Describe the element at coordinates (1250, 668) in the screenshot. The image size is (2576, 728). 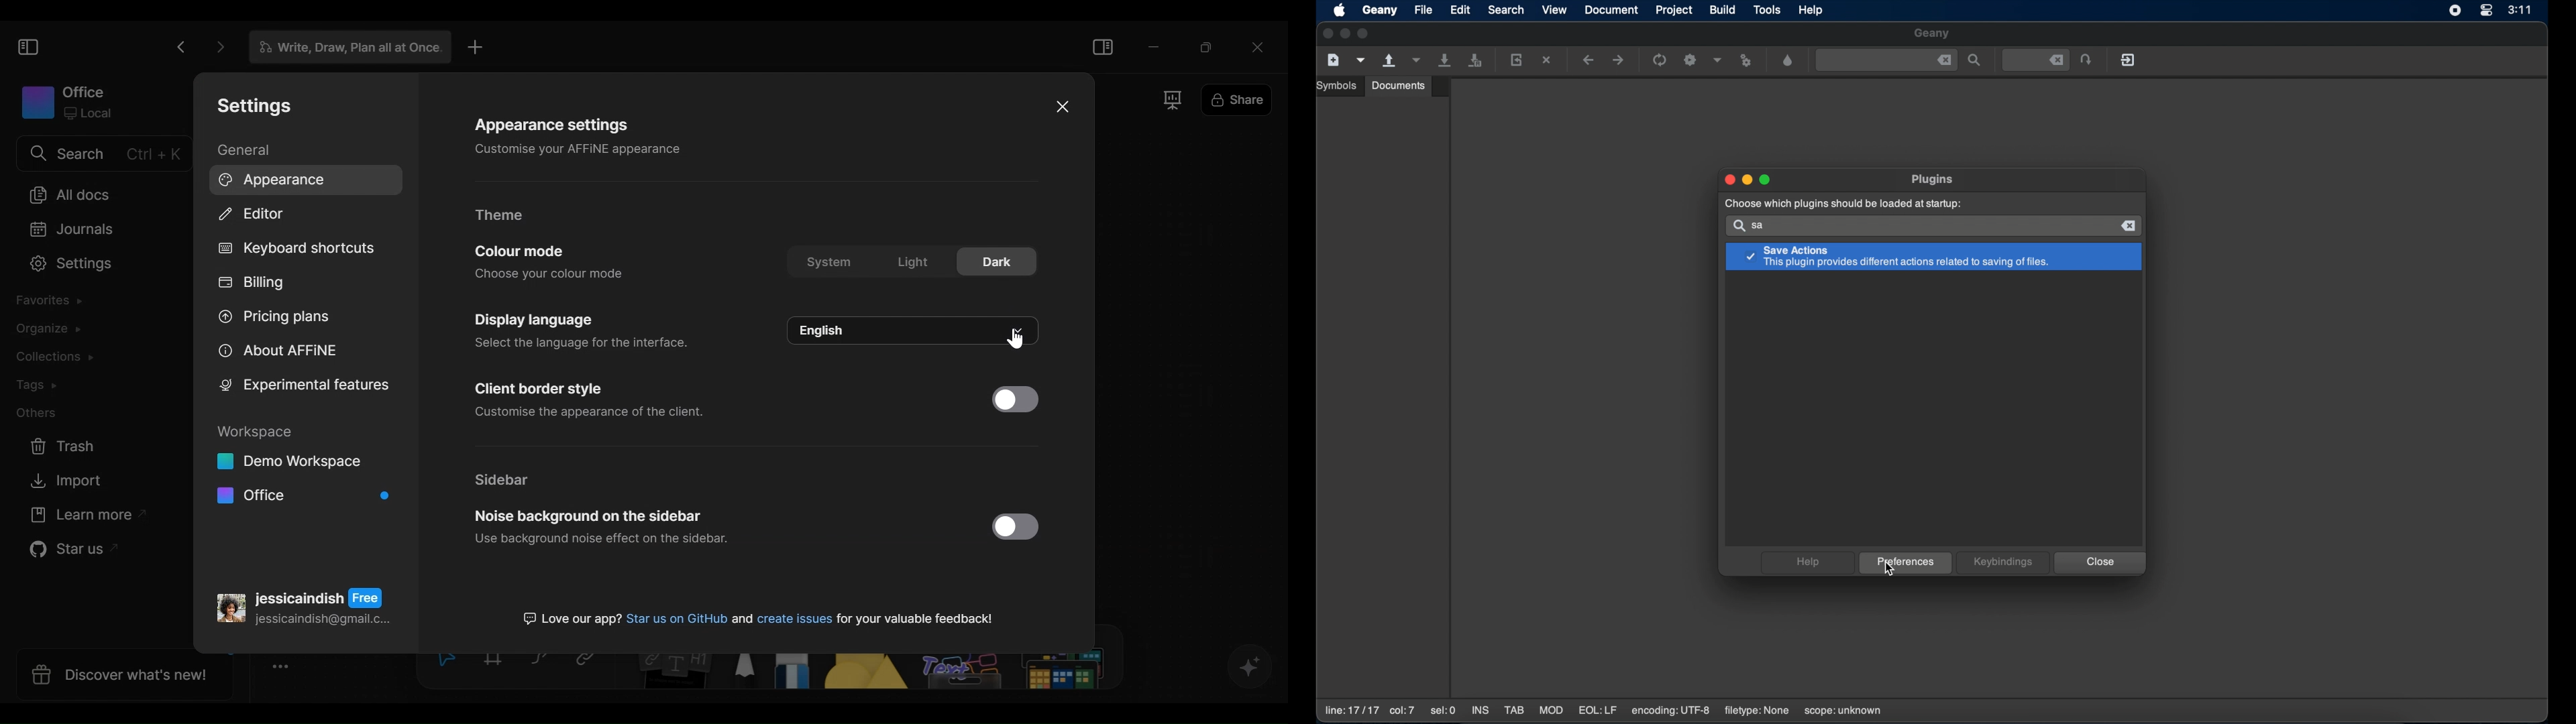
I see `AFFiNE AI` at that location.